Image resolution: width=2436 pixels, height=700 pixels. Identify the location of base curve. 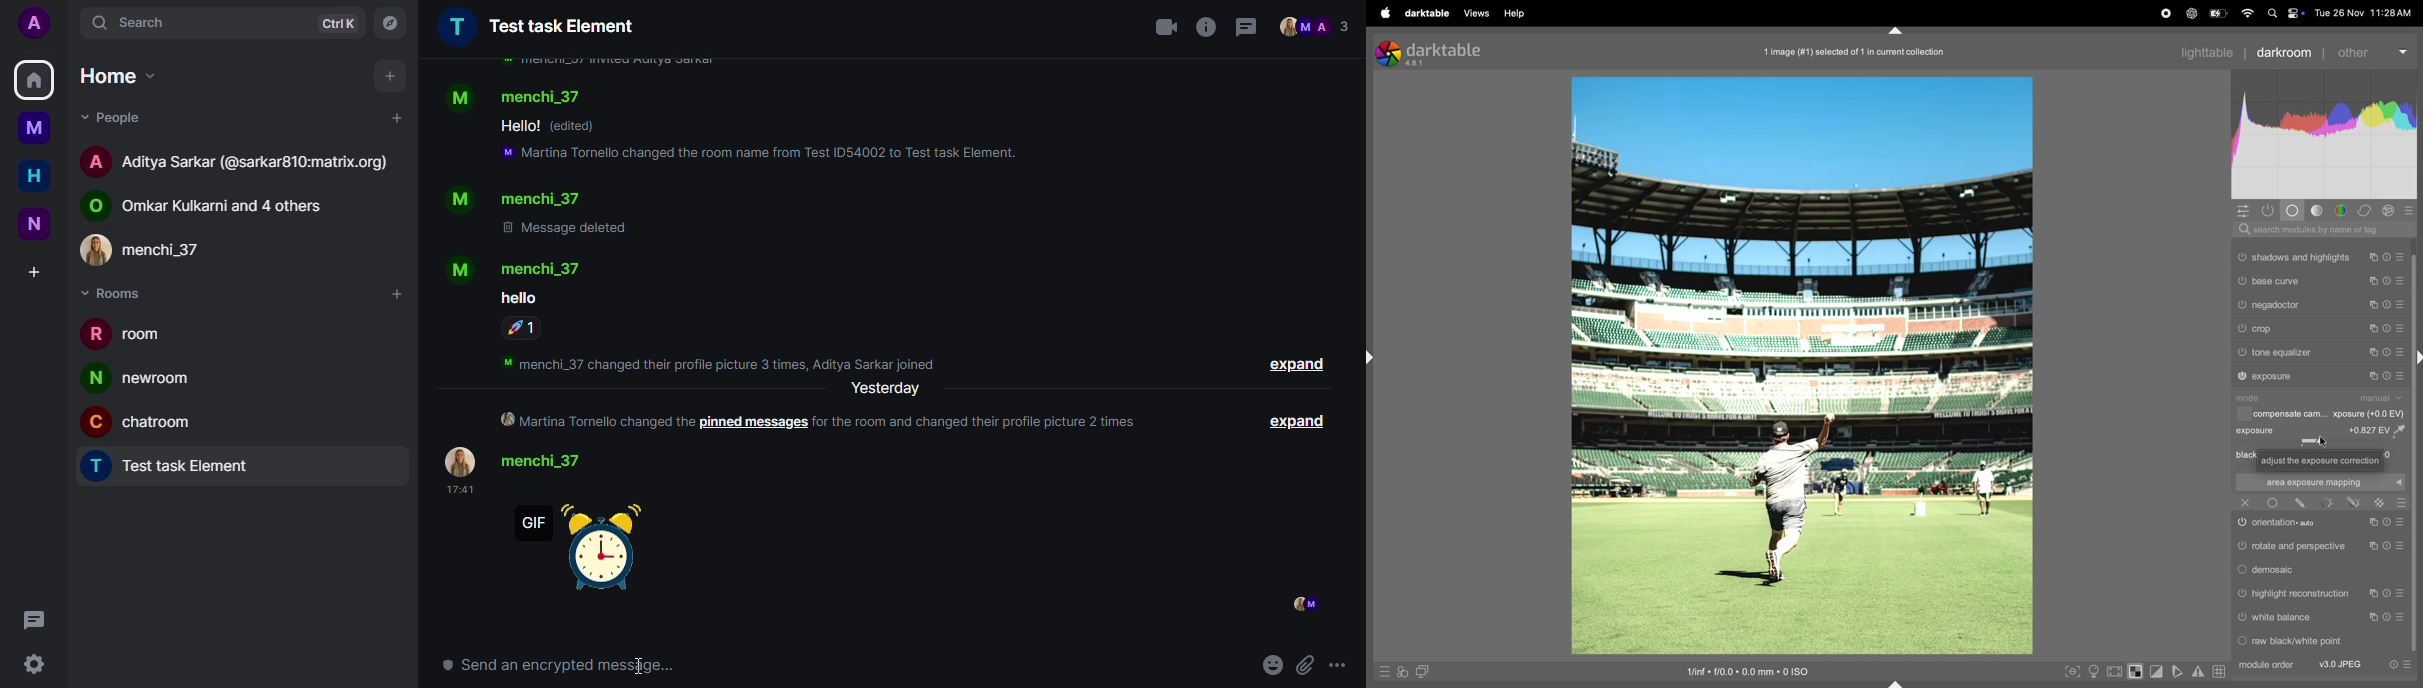
(2277, 281).